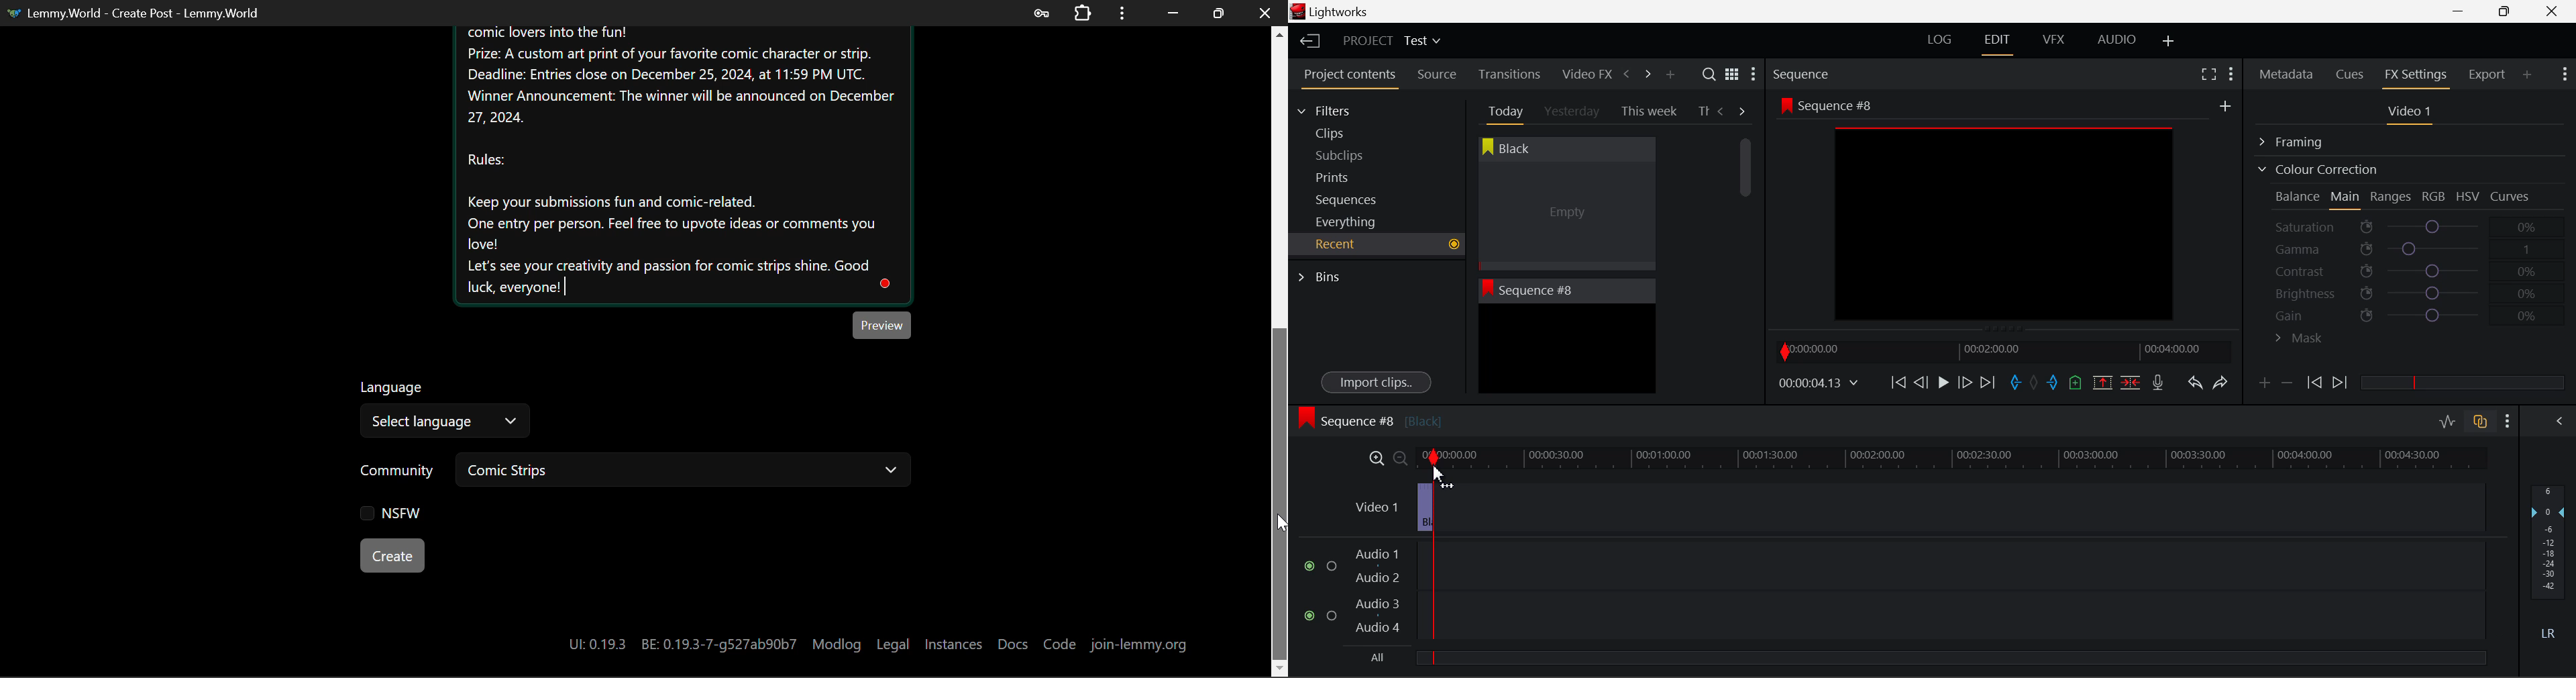 The image size is (2576, 700). What do you see at coordinates (2423, 313) in the screenshot?
I see `Gain` at bounding box center [2423, 313].